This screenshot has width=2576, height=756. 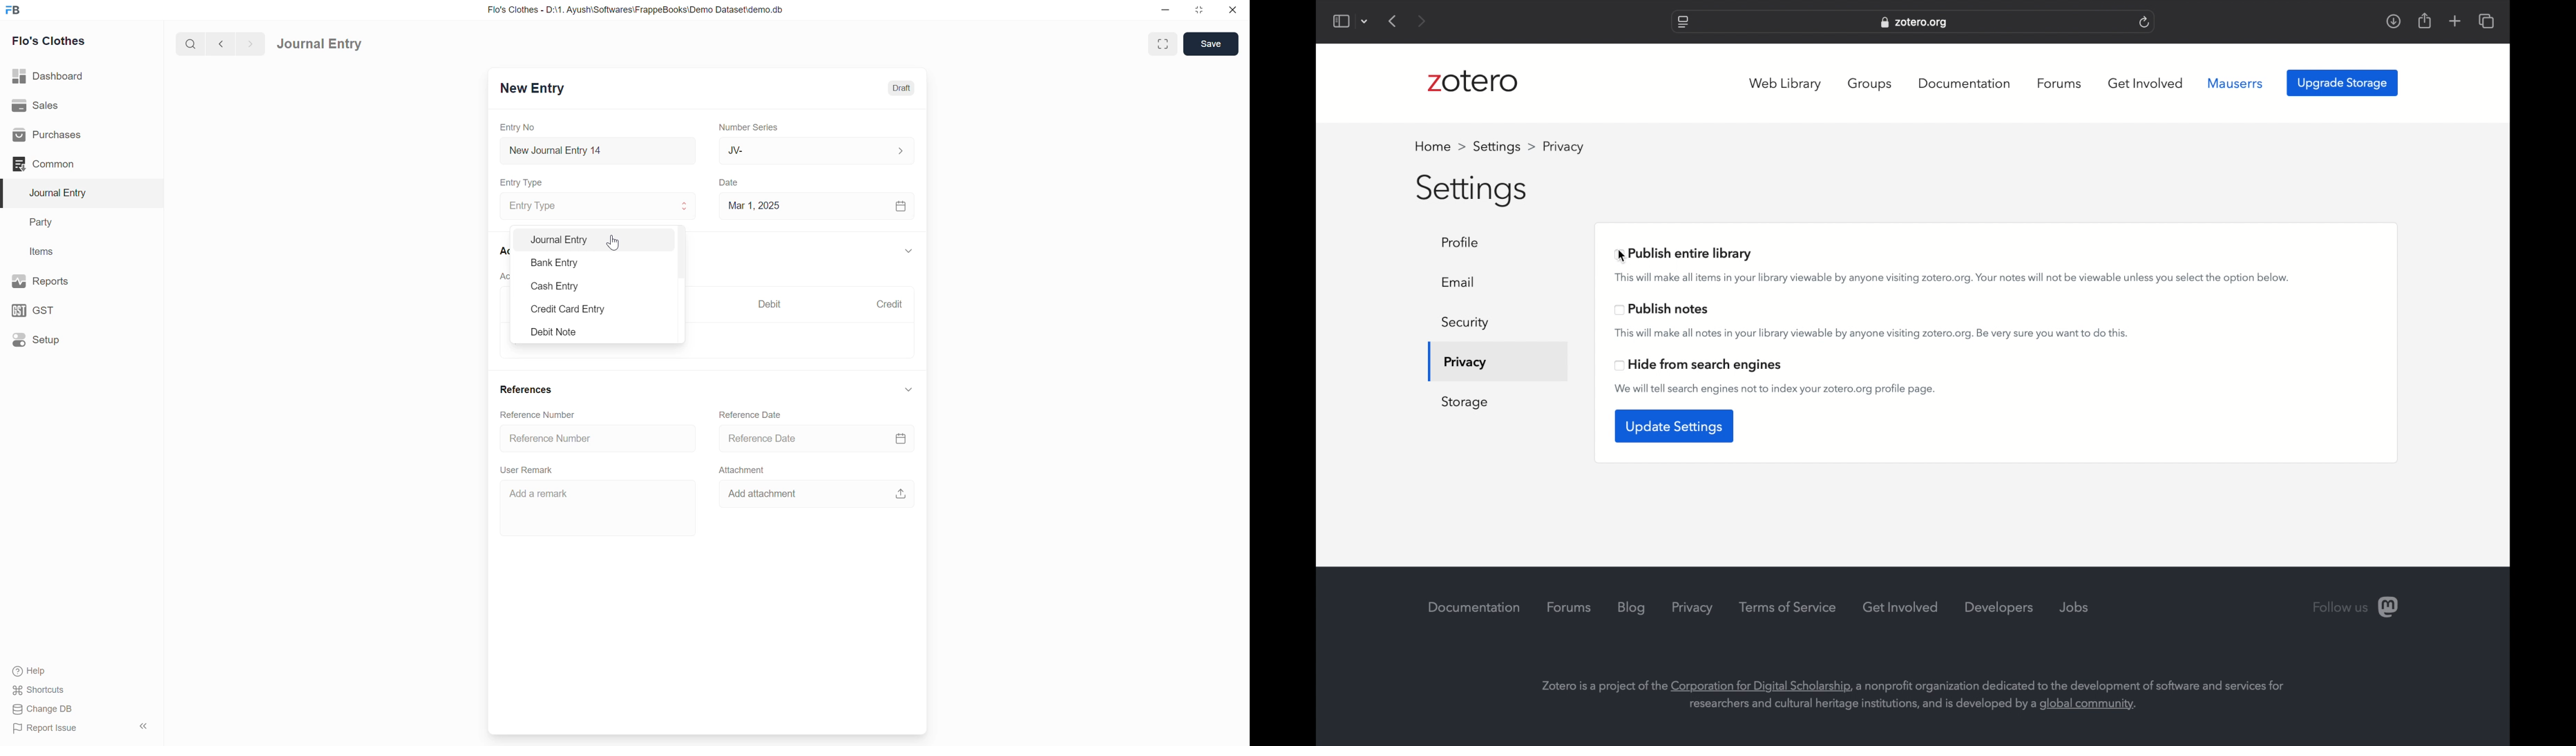 I want to click on Debit, so click(x=770, y=303).